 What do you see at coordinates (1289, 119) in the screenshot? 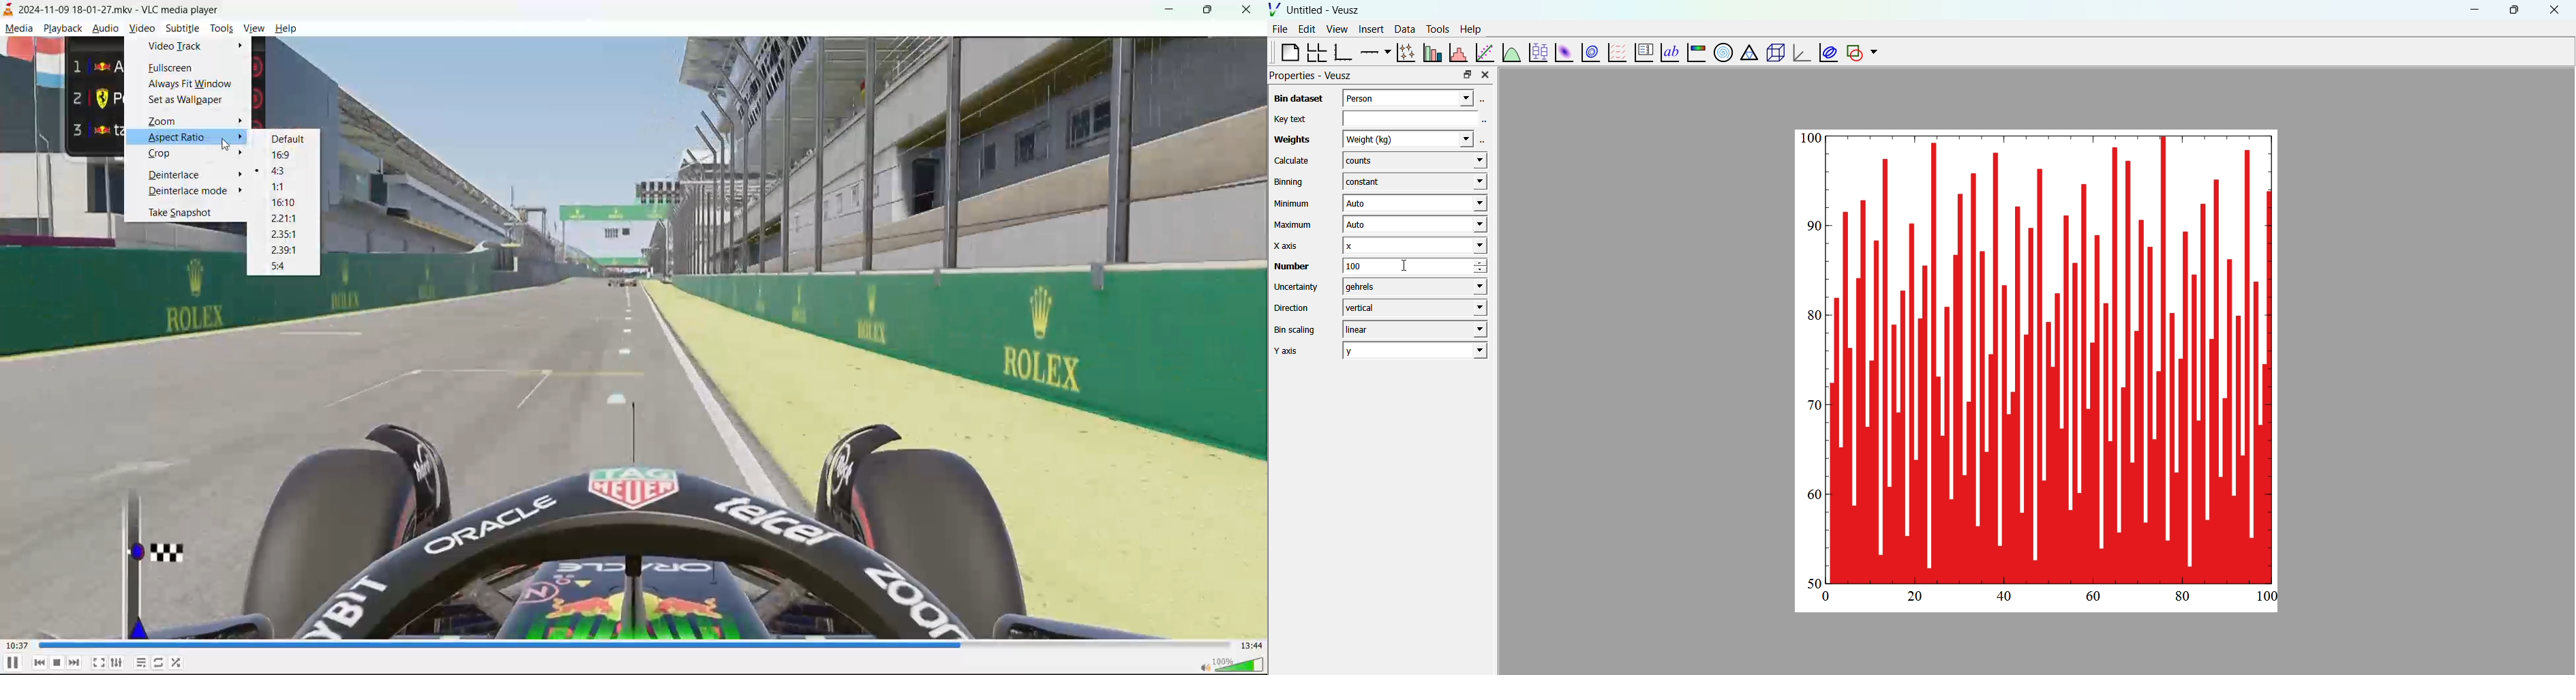
I see `Key text` at bounding box center [1289, 119].